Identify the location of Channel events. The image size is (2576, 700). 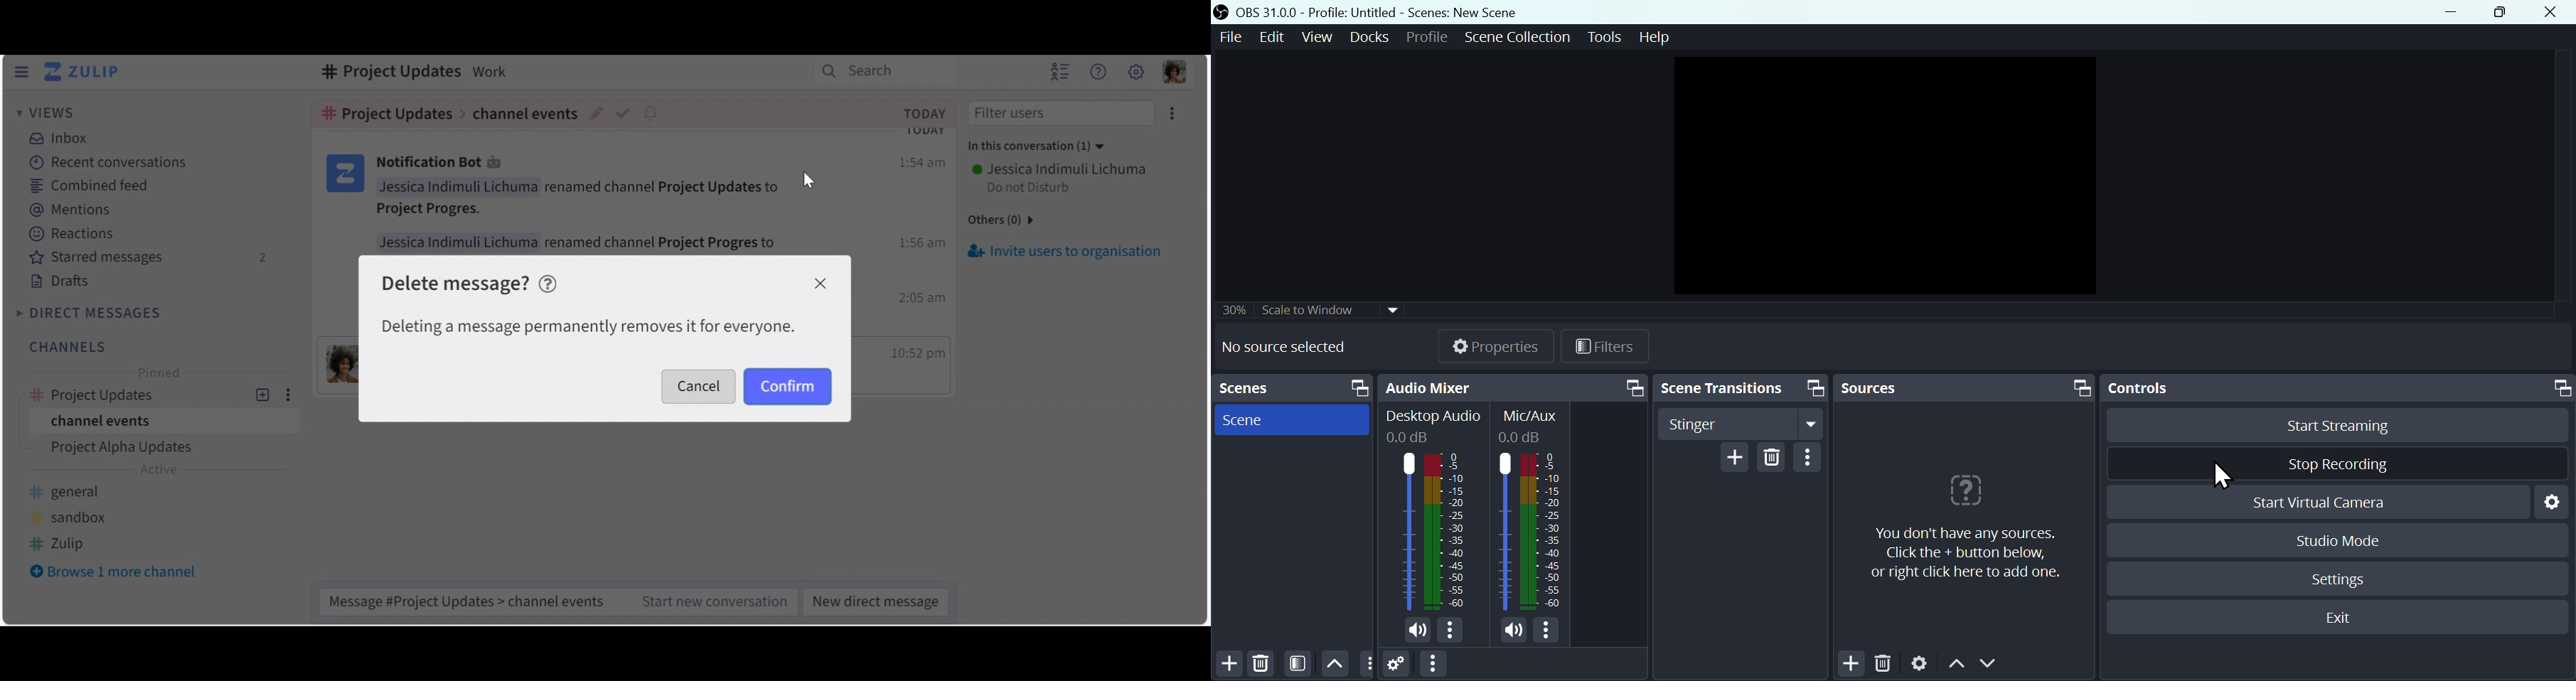
(525, 112).